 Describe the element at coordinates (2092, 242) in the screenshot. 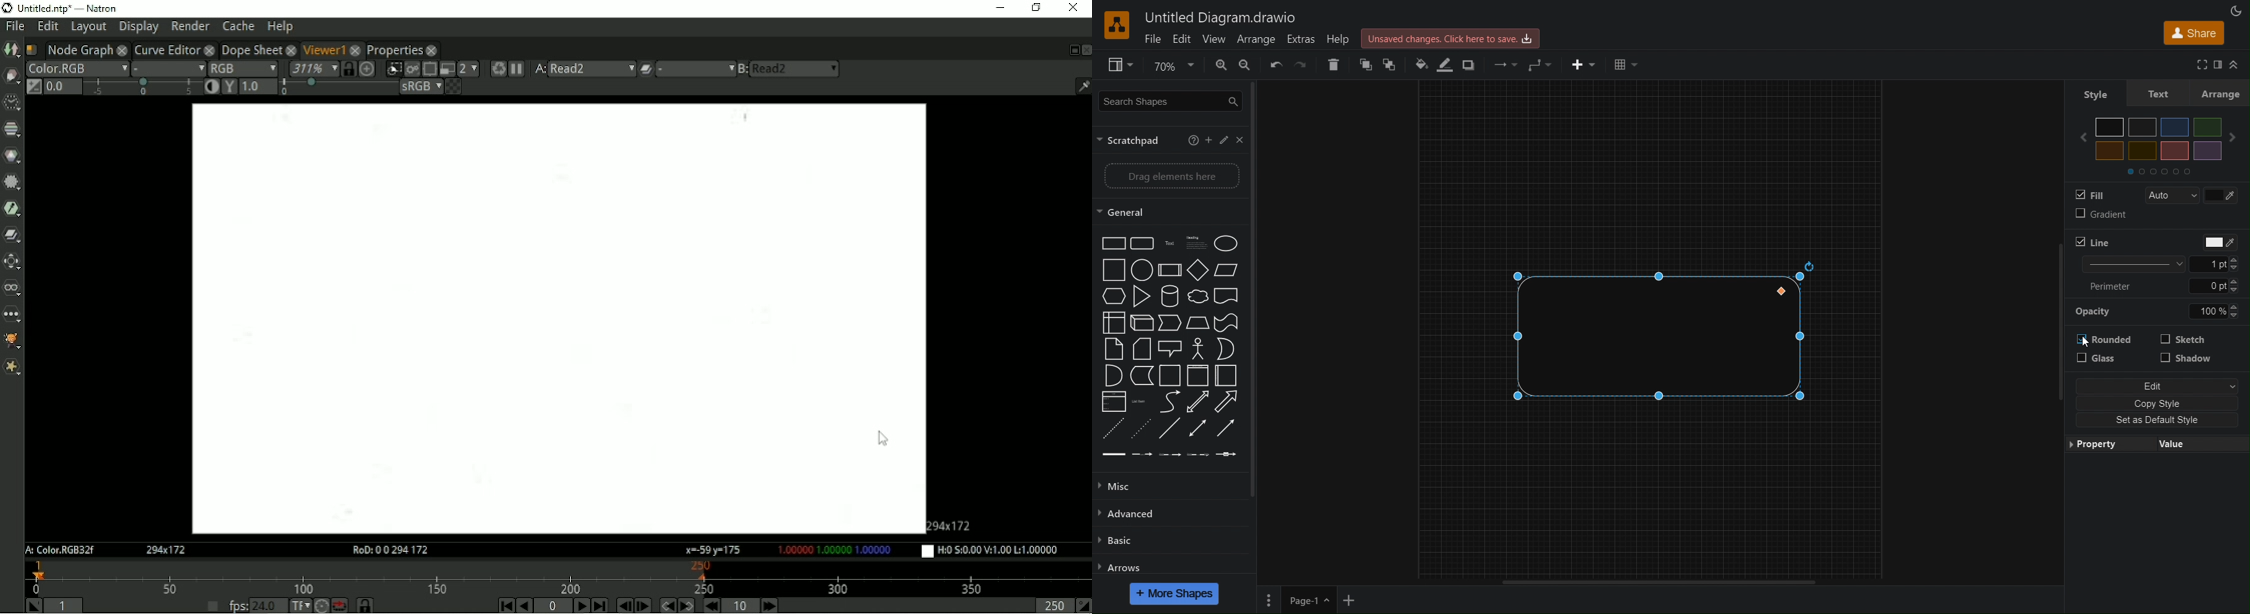

I see `Line` at that location.